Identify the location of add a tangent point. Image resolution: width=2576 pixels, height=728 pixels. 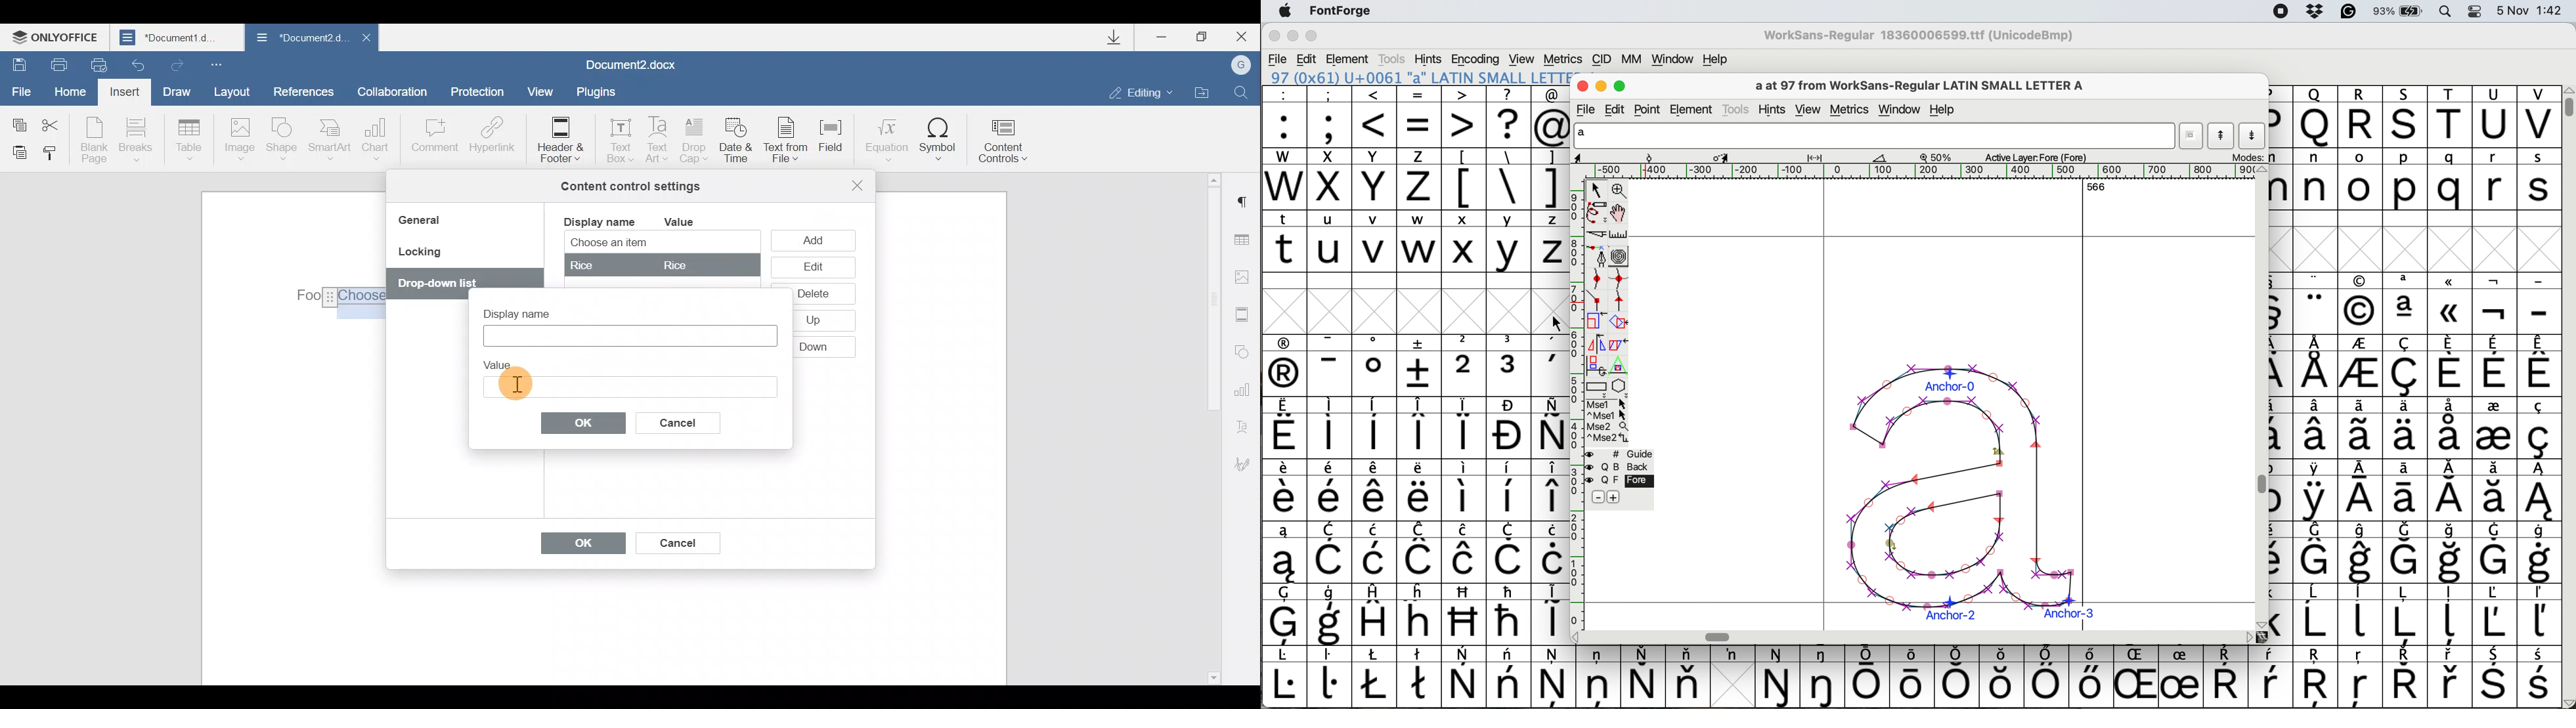
(1617, 300).